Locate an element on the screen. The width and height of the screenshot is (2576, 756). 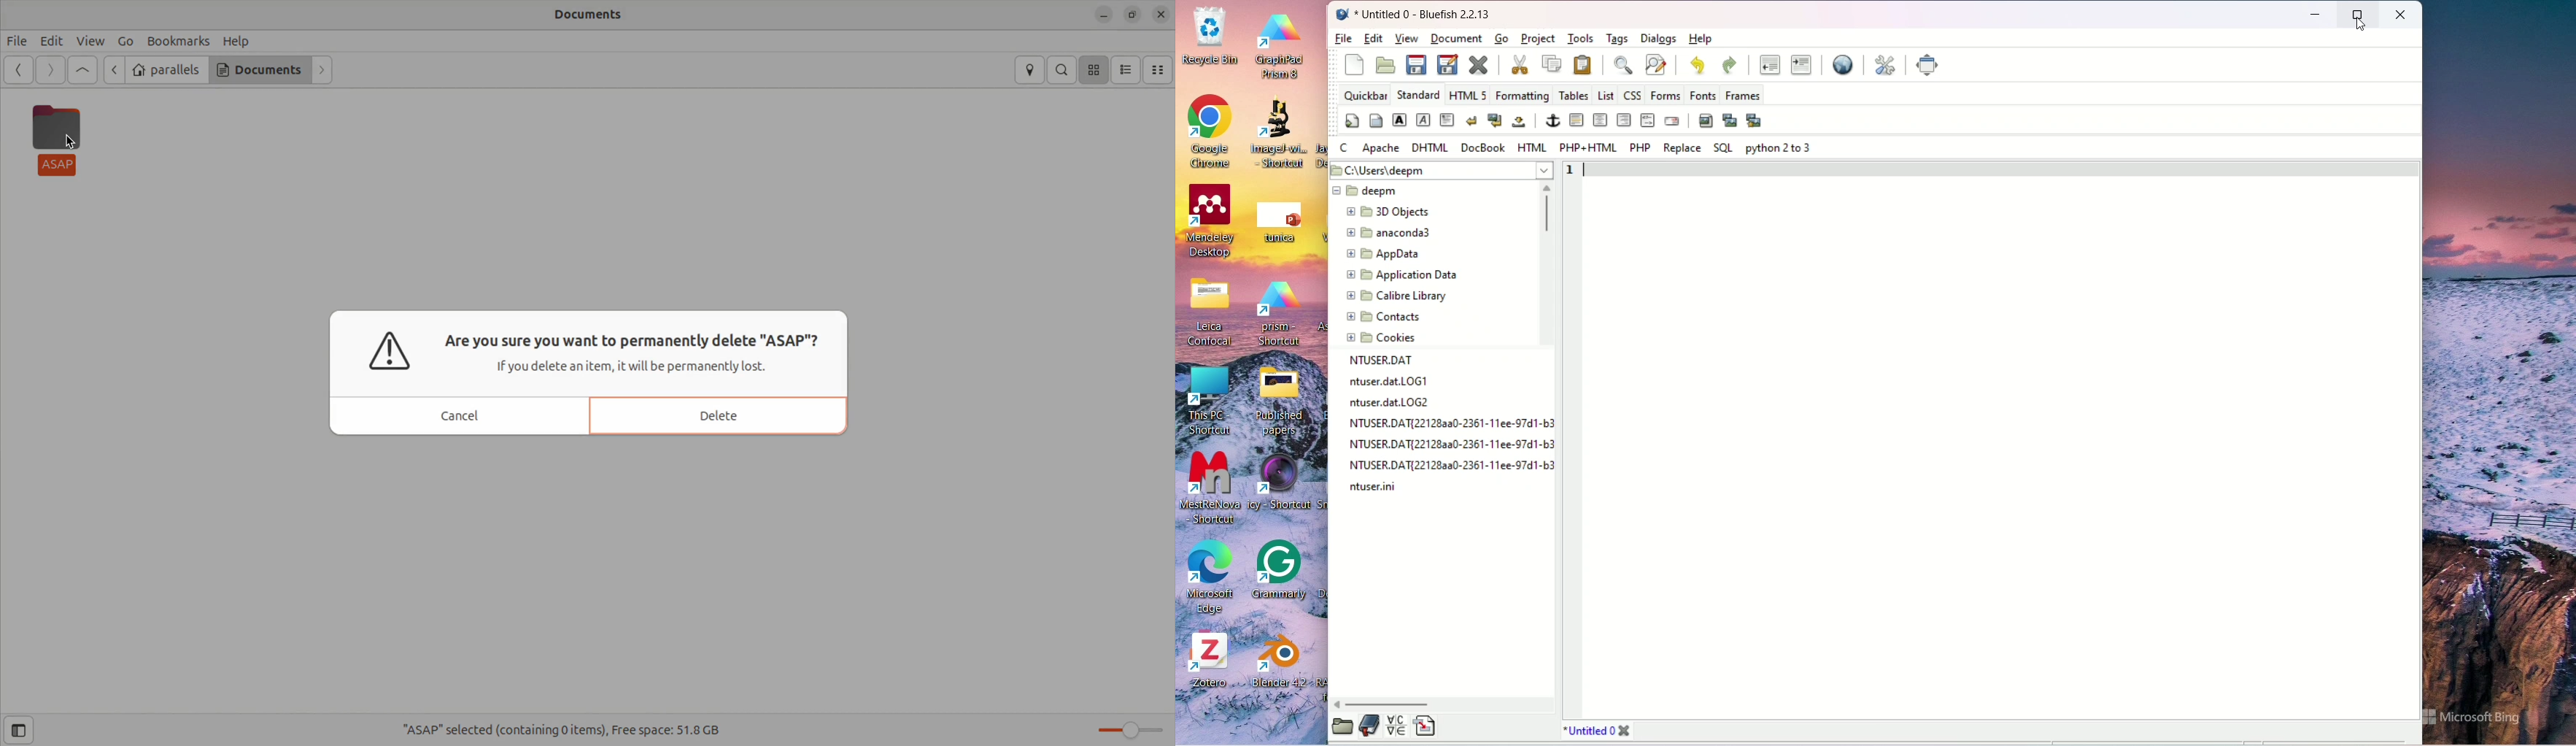
text is located at coordinates (1453, 426).